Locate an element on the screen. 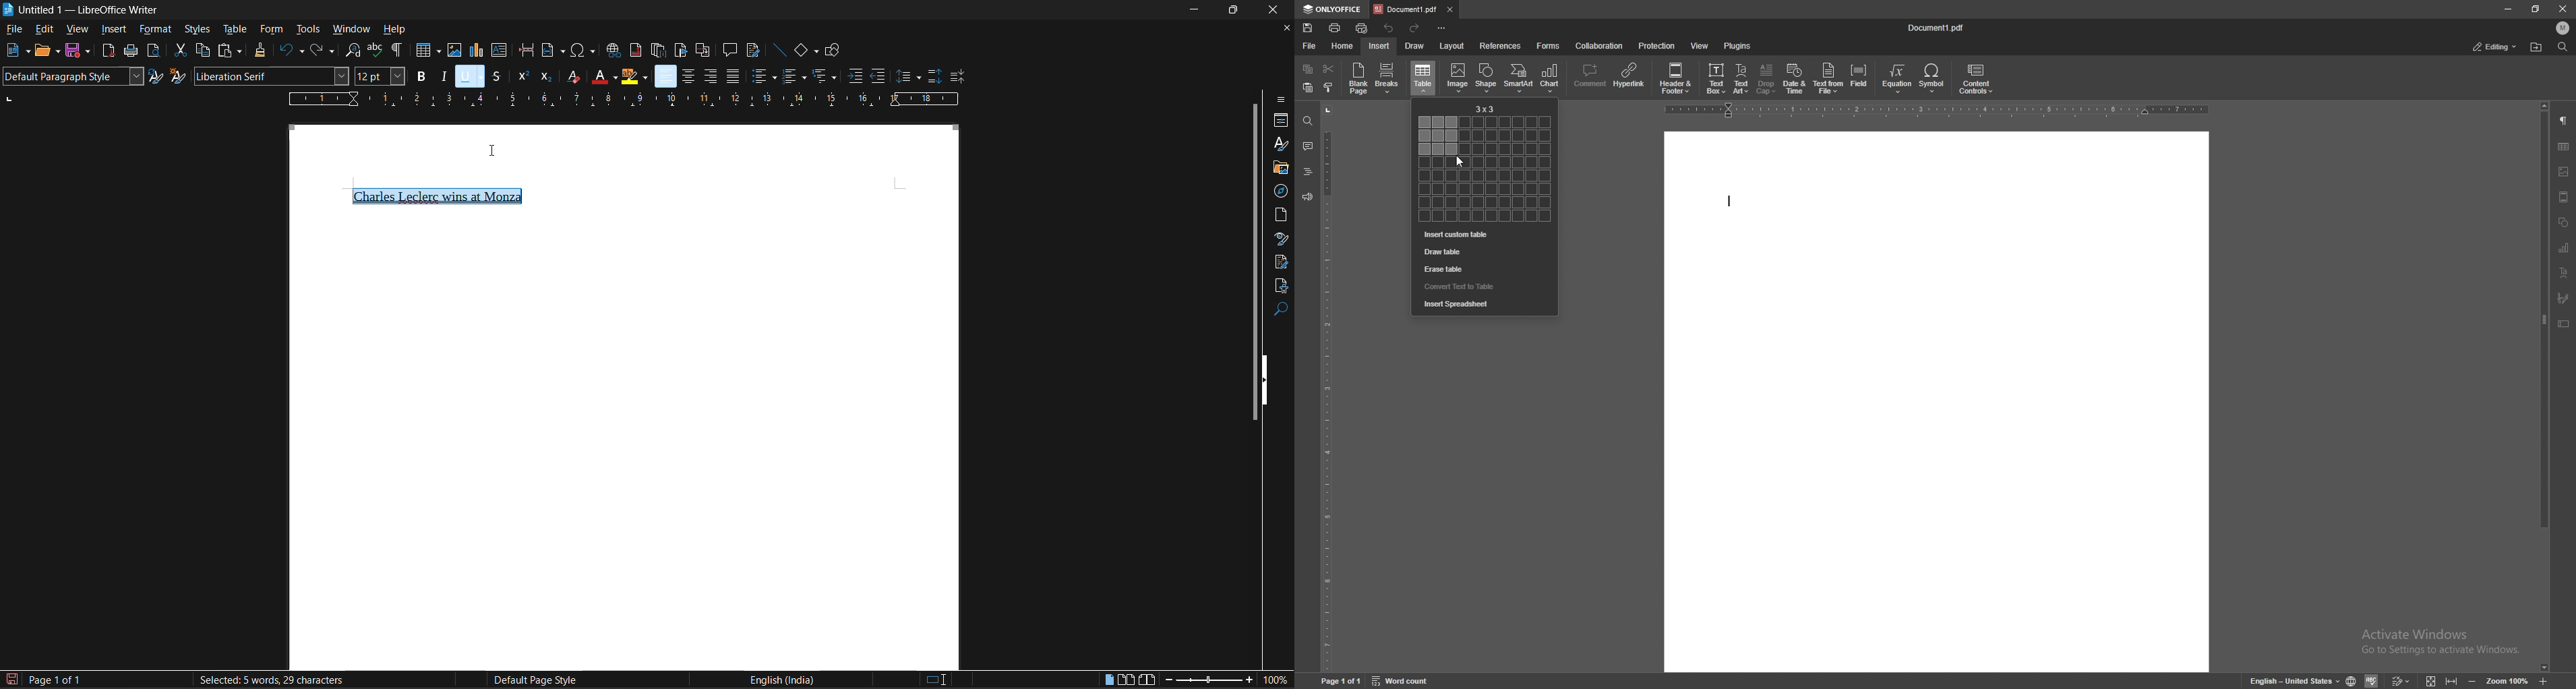  standard selection is located at coordinates (936, 681).